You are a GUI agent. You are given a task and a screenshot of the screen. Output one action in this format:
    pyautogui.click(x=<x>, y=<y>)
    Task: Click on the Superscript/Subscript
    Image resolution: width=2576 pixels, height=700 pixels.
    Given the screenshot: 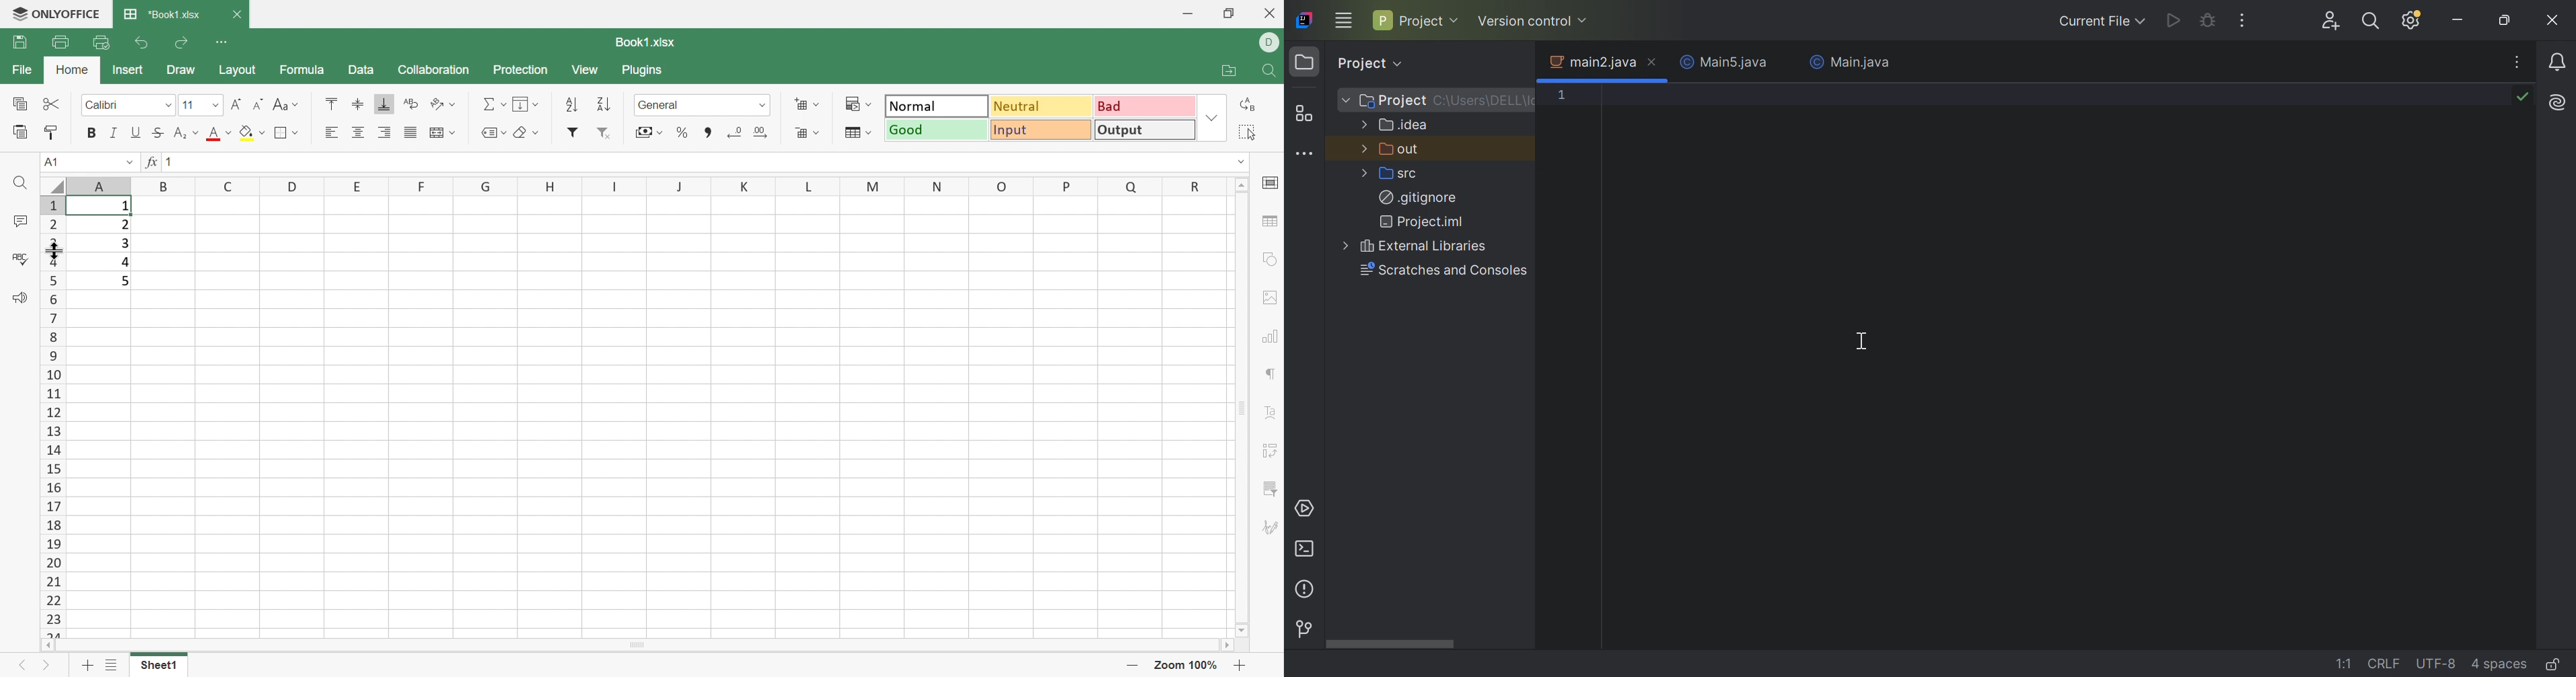 What is the action you would take?
    pyautogui.click(x=179, y=133)
    